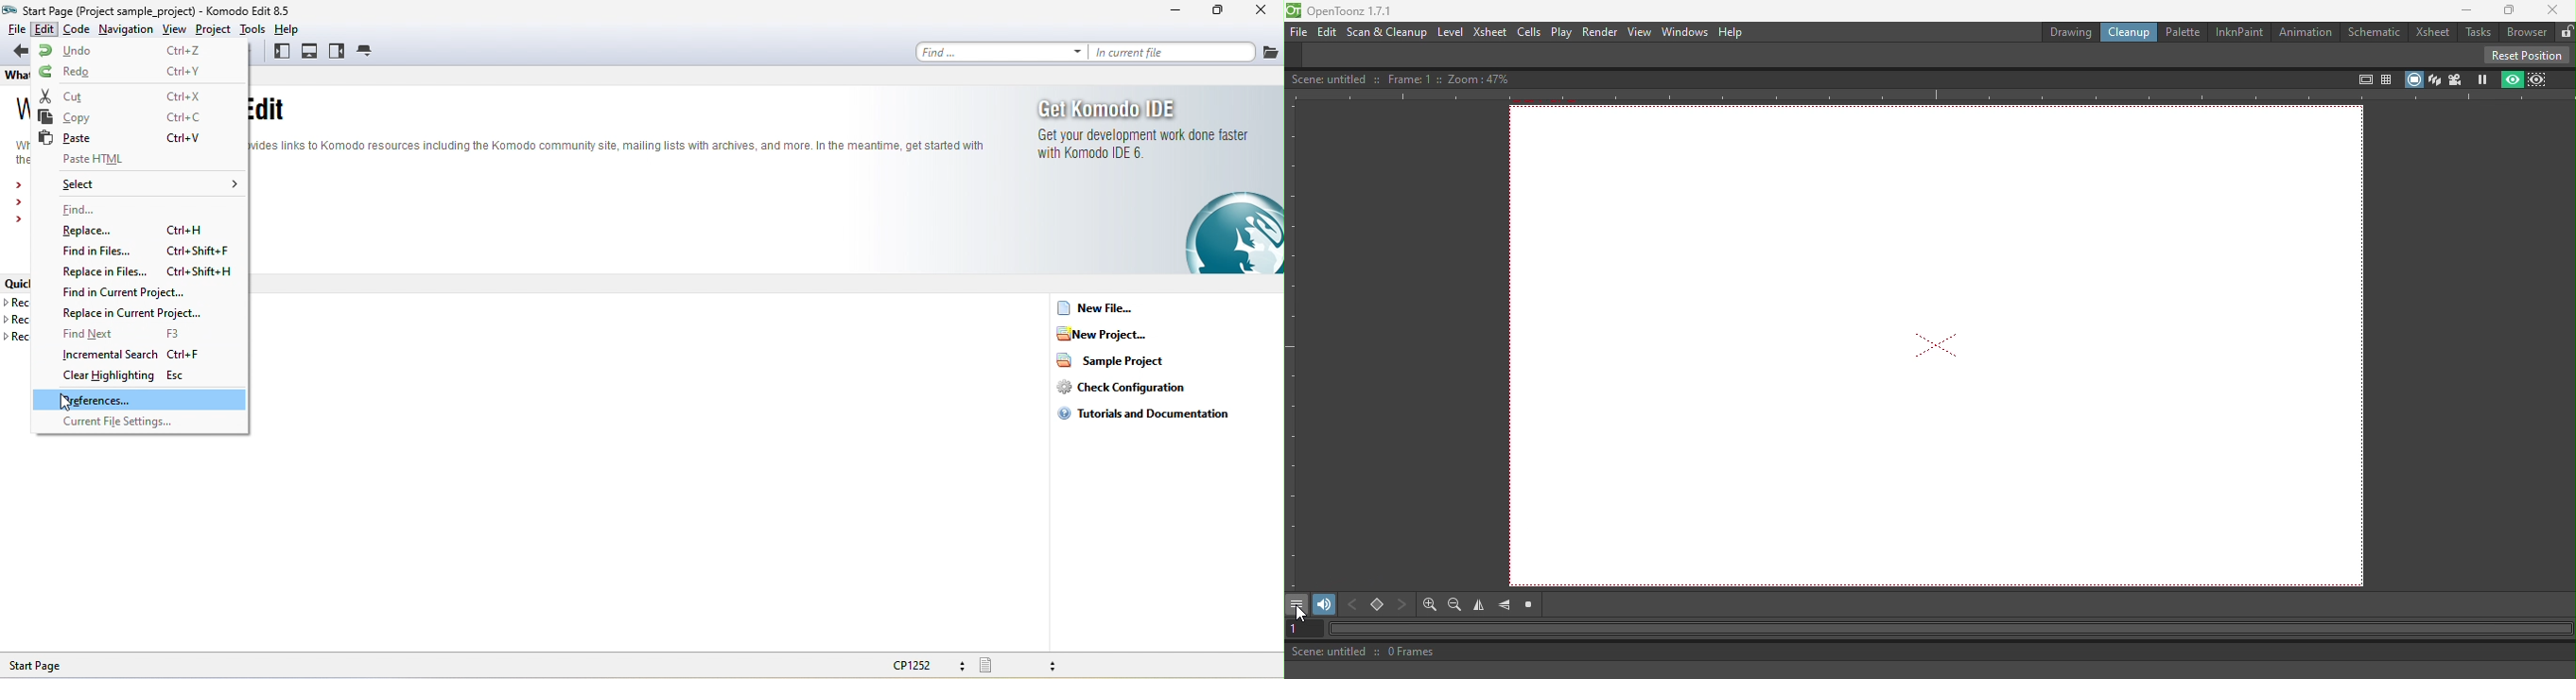 The image size is (2576, 700). Describe the element at coordinates (1930, 96) in the screenshot. I see `Horizontal ruler` at that location.